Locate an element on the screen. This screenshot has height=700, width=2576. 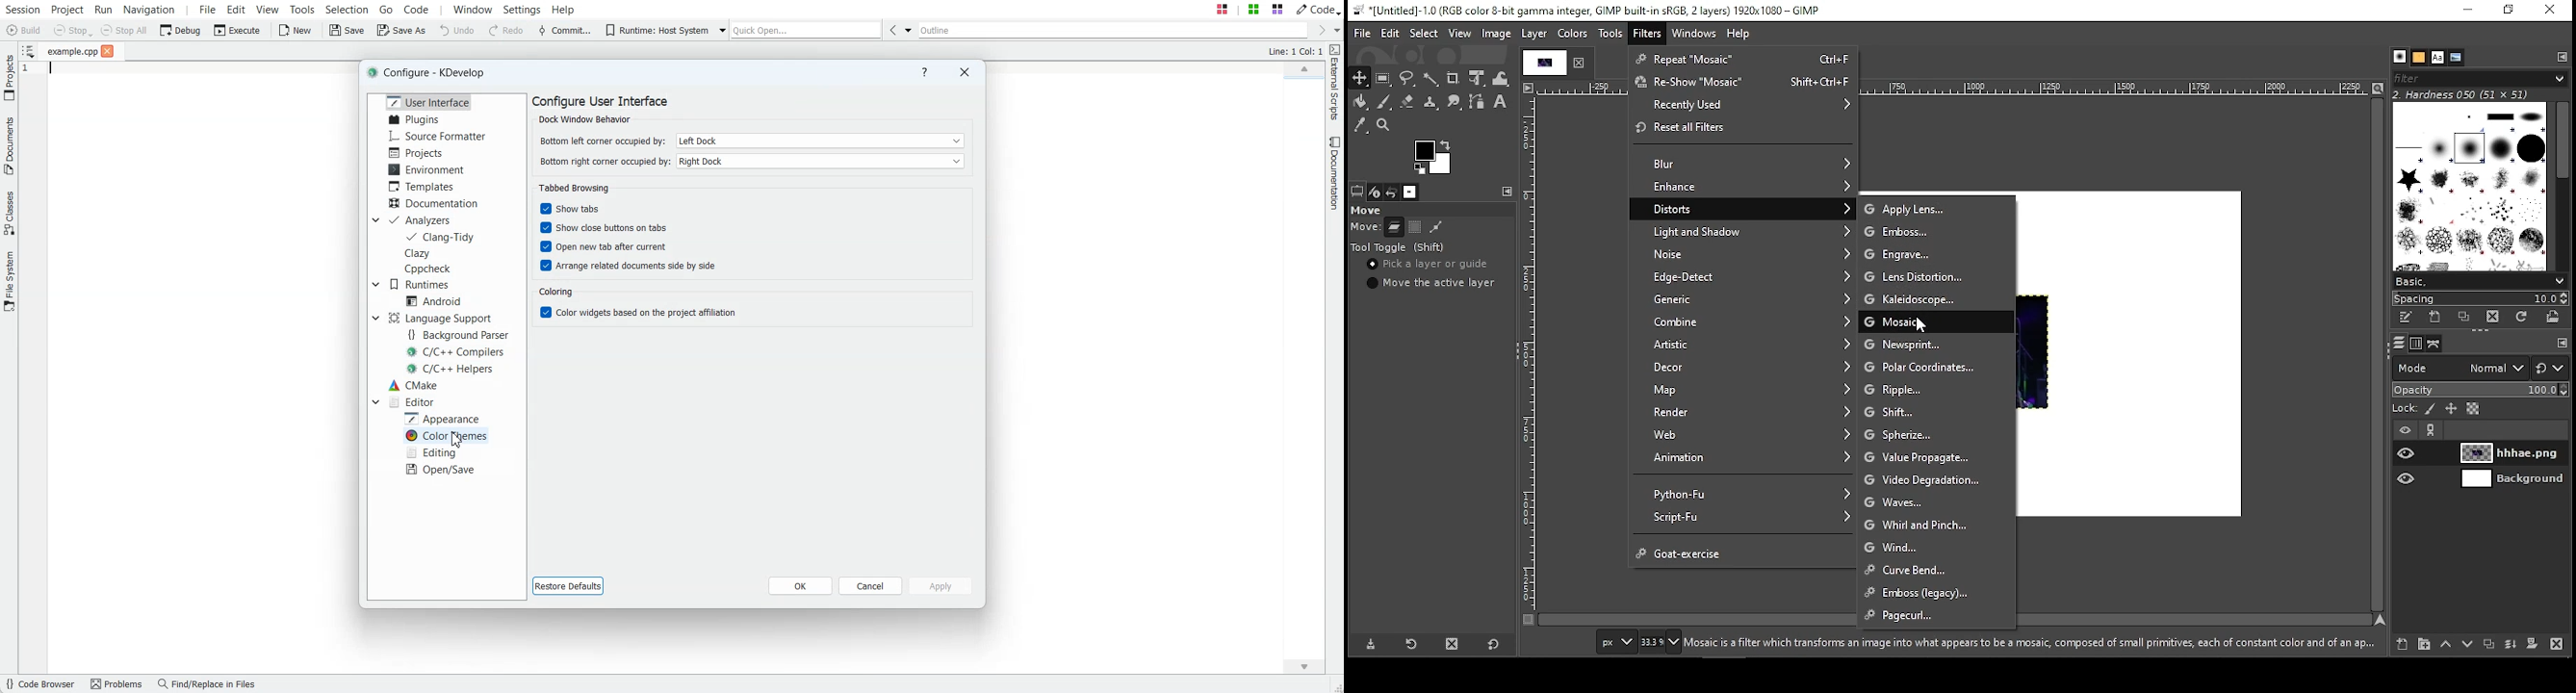
crop  tool is located at coordinates (1454, 79).